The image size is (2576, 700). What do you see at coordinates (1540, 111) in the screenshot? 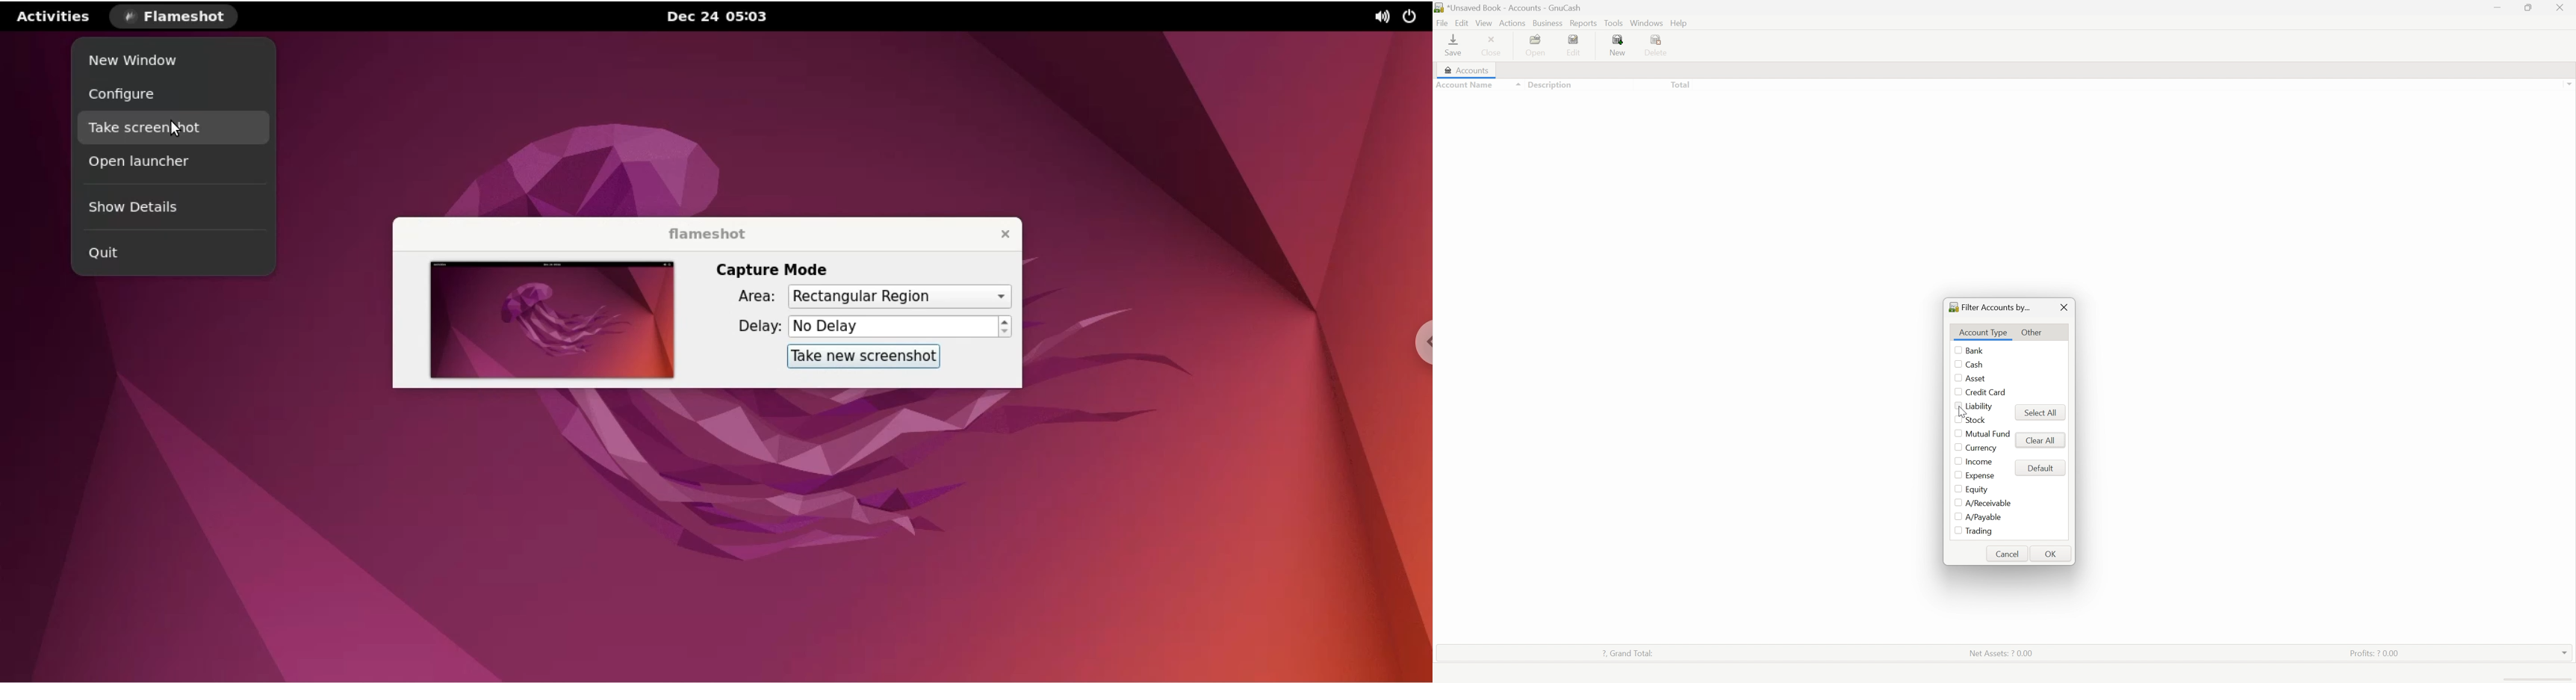
I see `Equity` at bounding box center [1540, 111].